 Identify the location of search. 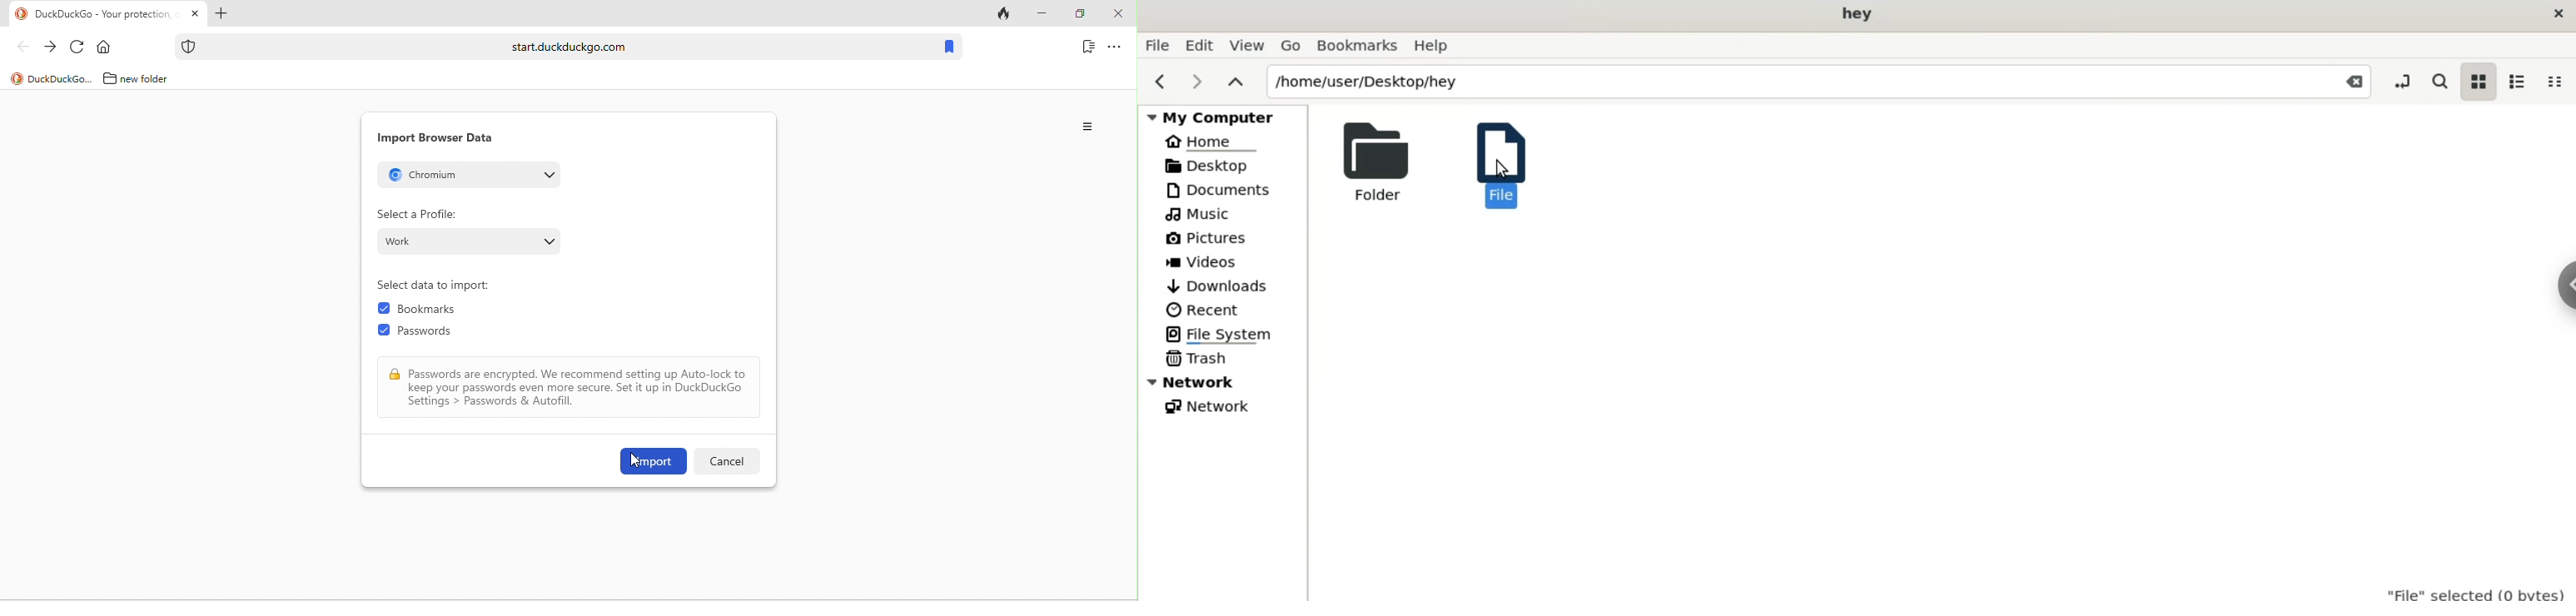
(2438, 82).